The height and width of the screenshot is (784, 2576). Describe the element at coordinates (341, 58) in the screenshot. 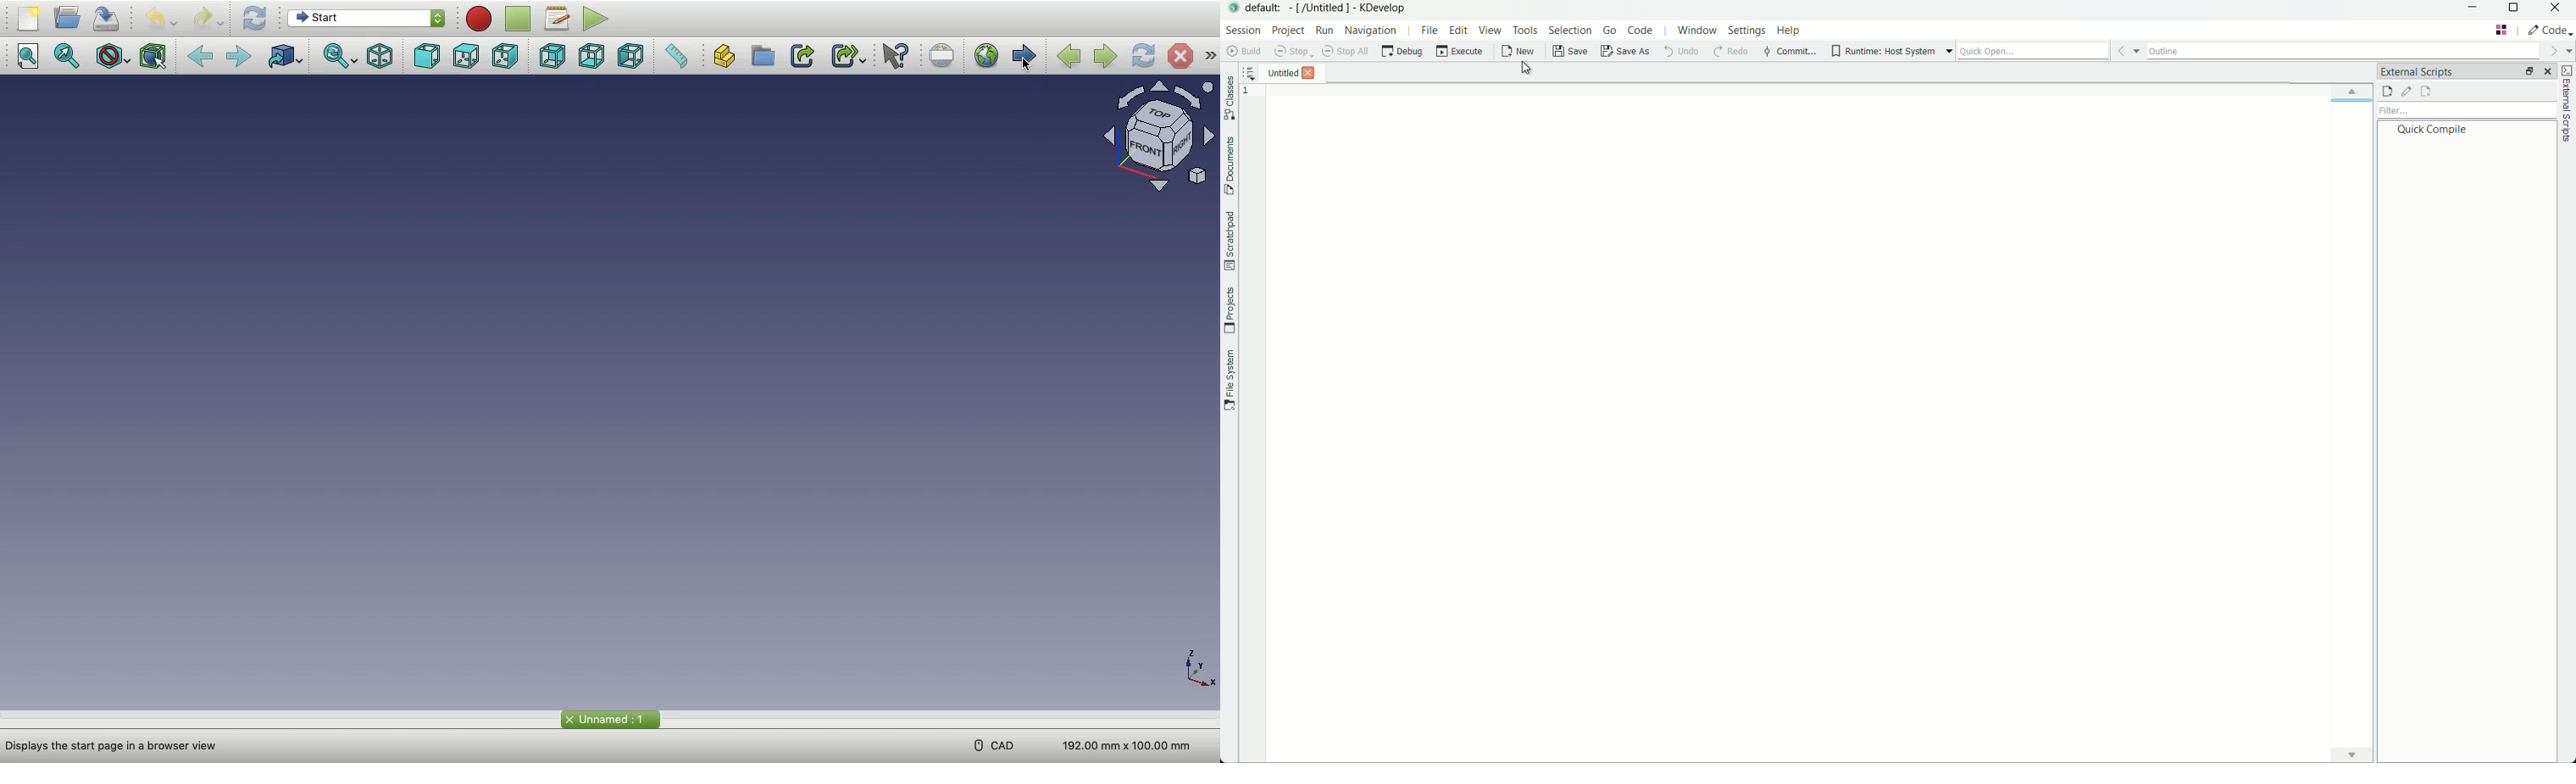

I see `Sync view` at that location.